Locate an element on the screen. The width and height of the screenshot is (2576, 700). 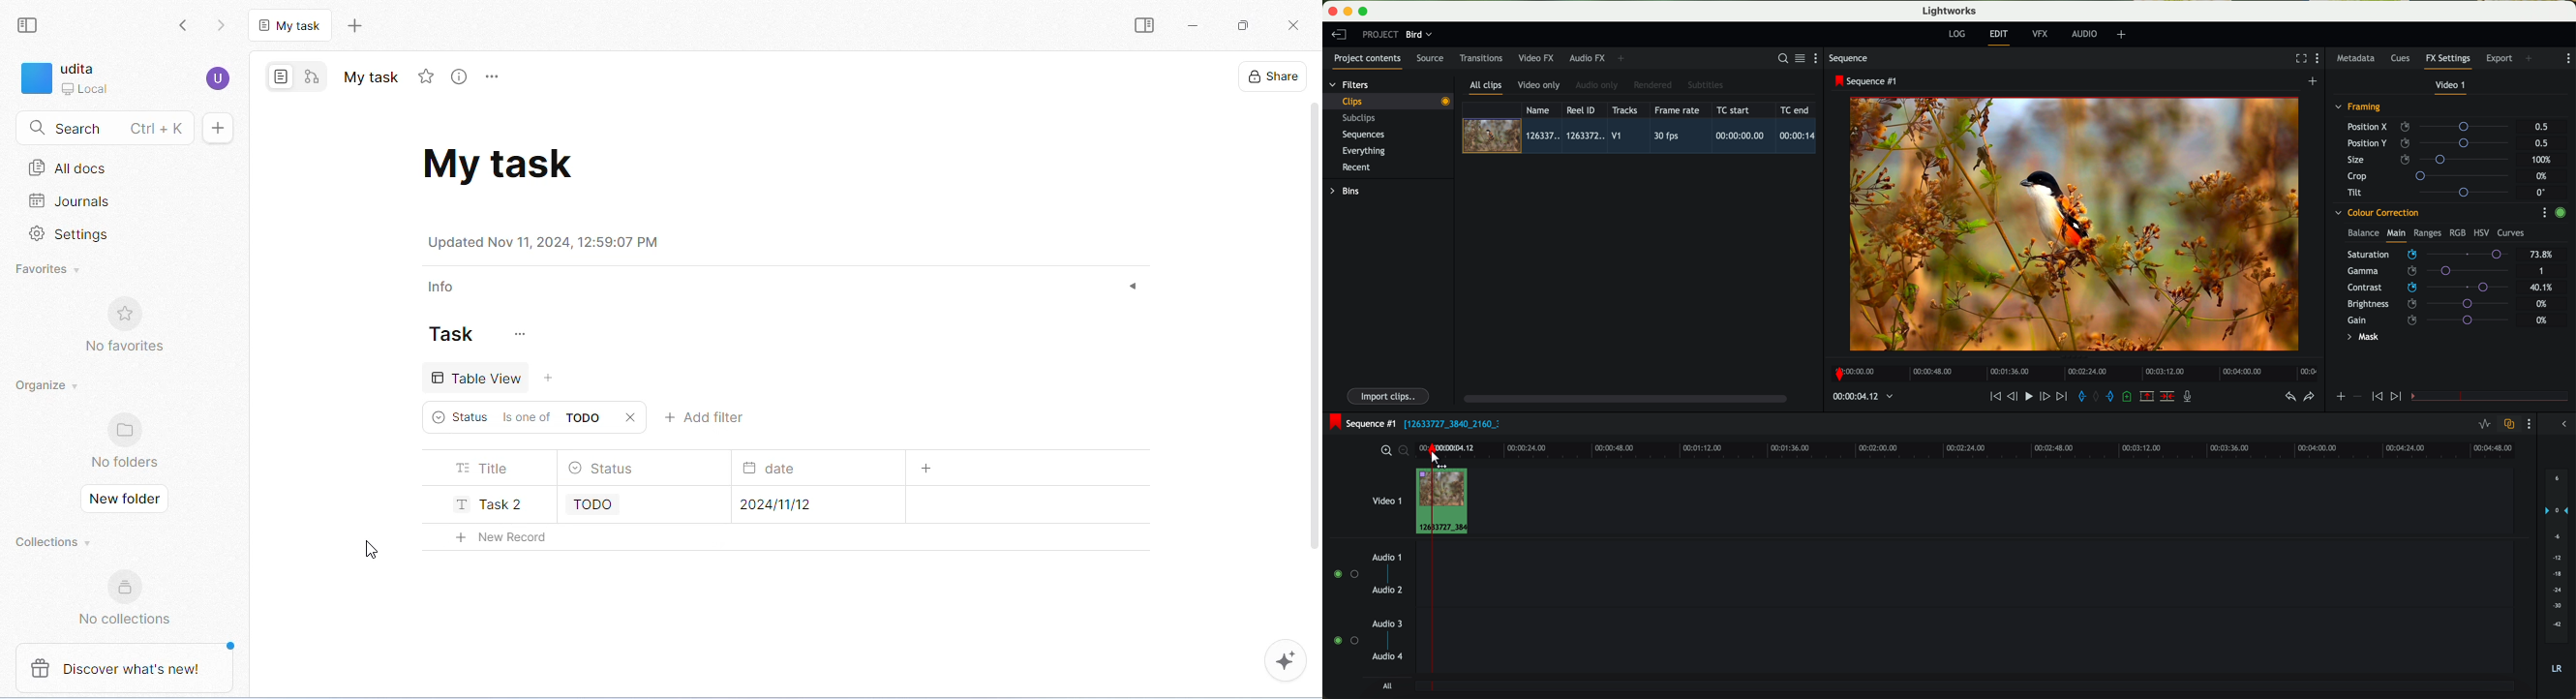
show settings menu is located at coordinates (2568, 58).